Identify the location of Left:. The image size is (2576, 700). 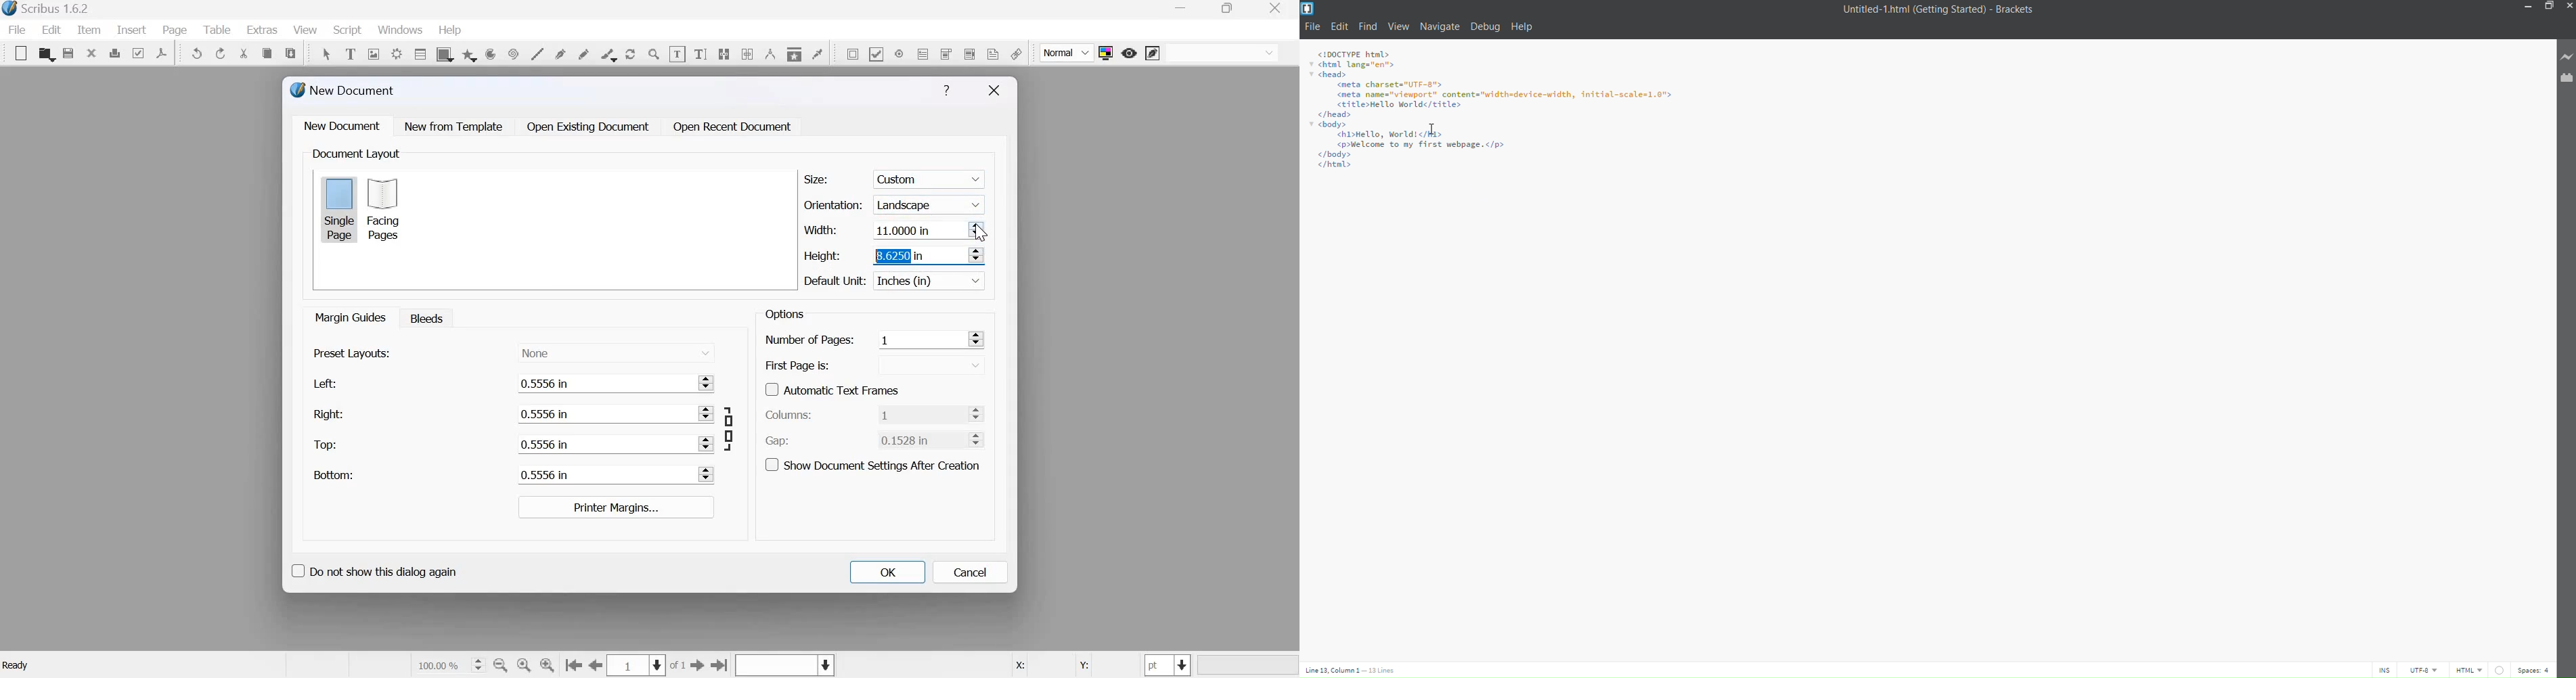
(323, 384).